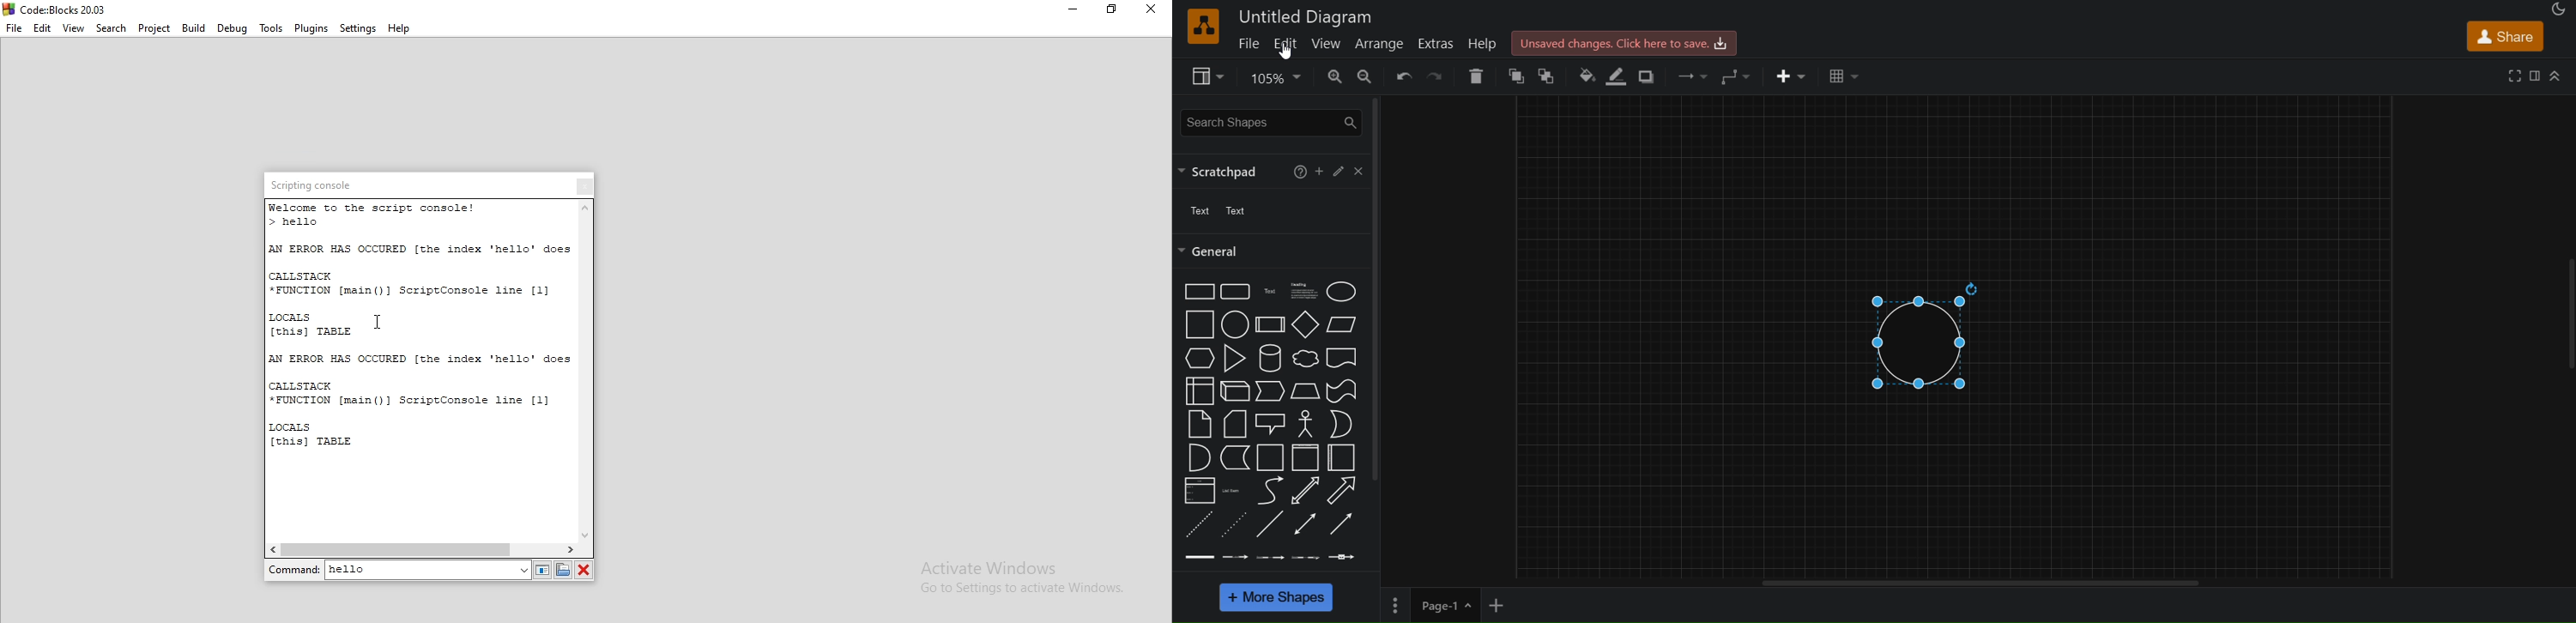 This screenshot has width=2576, height=644. What do you see at coordinates (1436, 44) in the screenshot?
I see `extras` at bounding box center [1436, 44].